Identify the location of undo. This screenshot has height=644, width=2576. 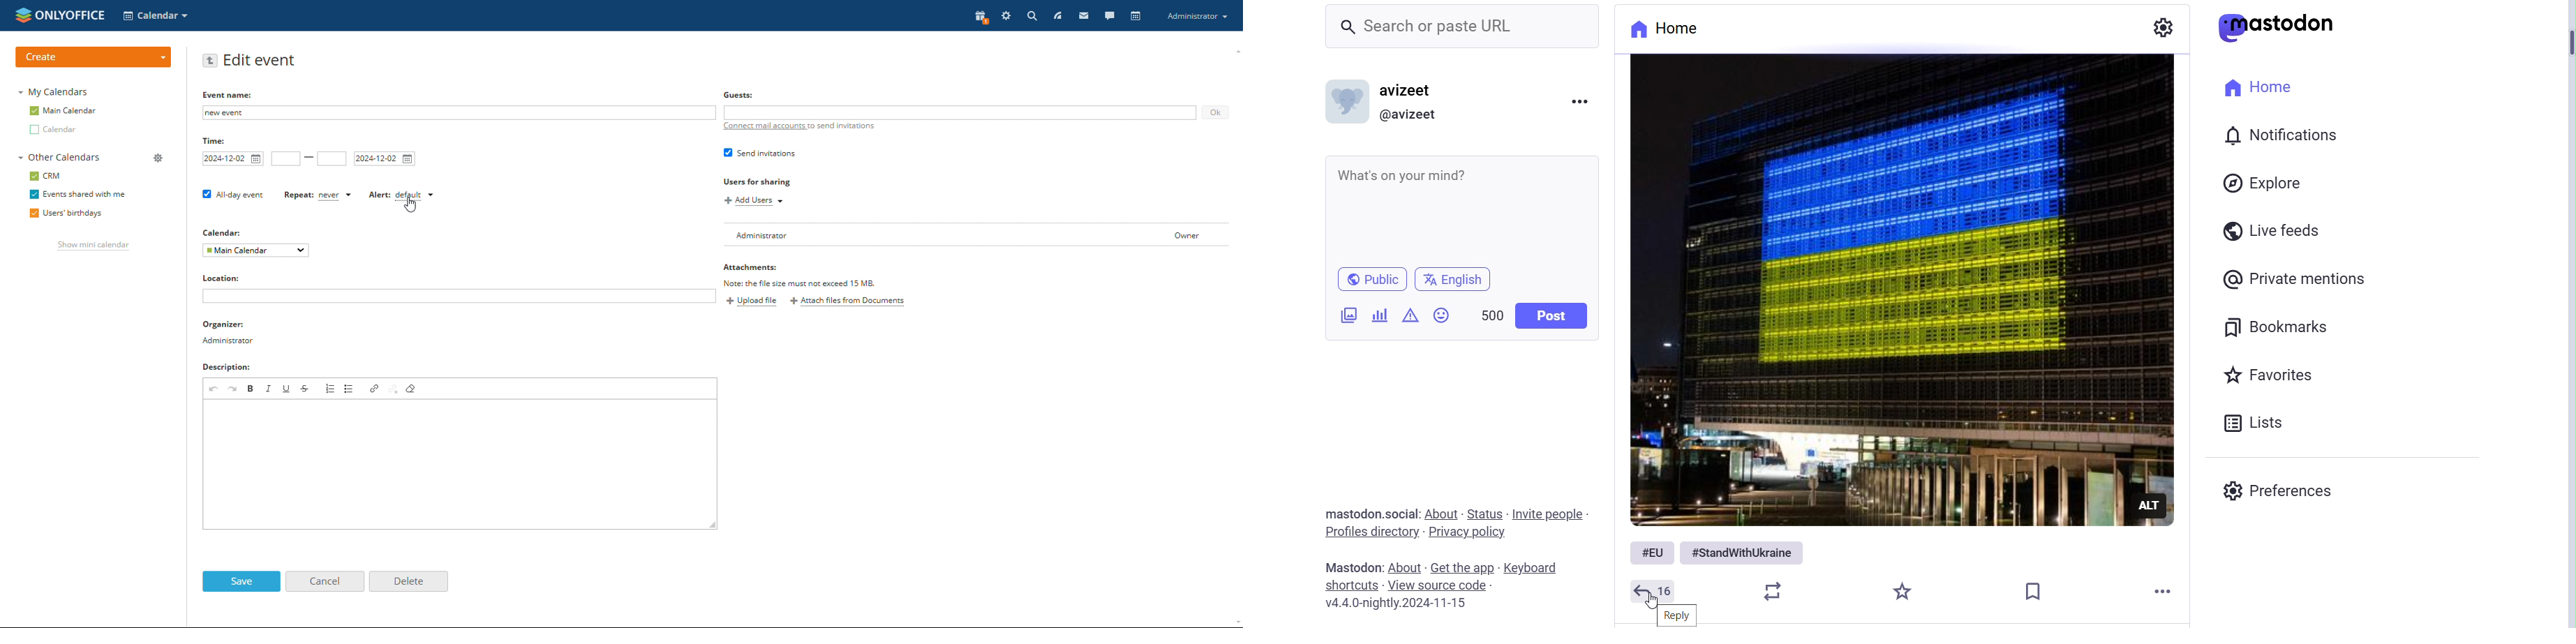
(213, 388).